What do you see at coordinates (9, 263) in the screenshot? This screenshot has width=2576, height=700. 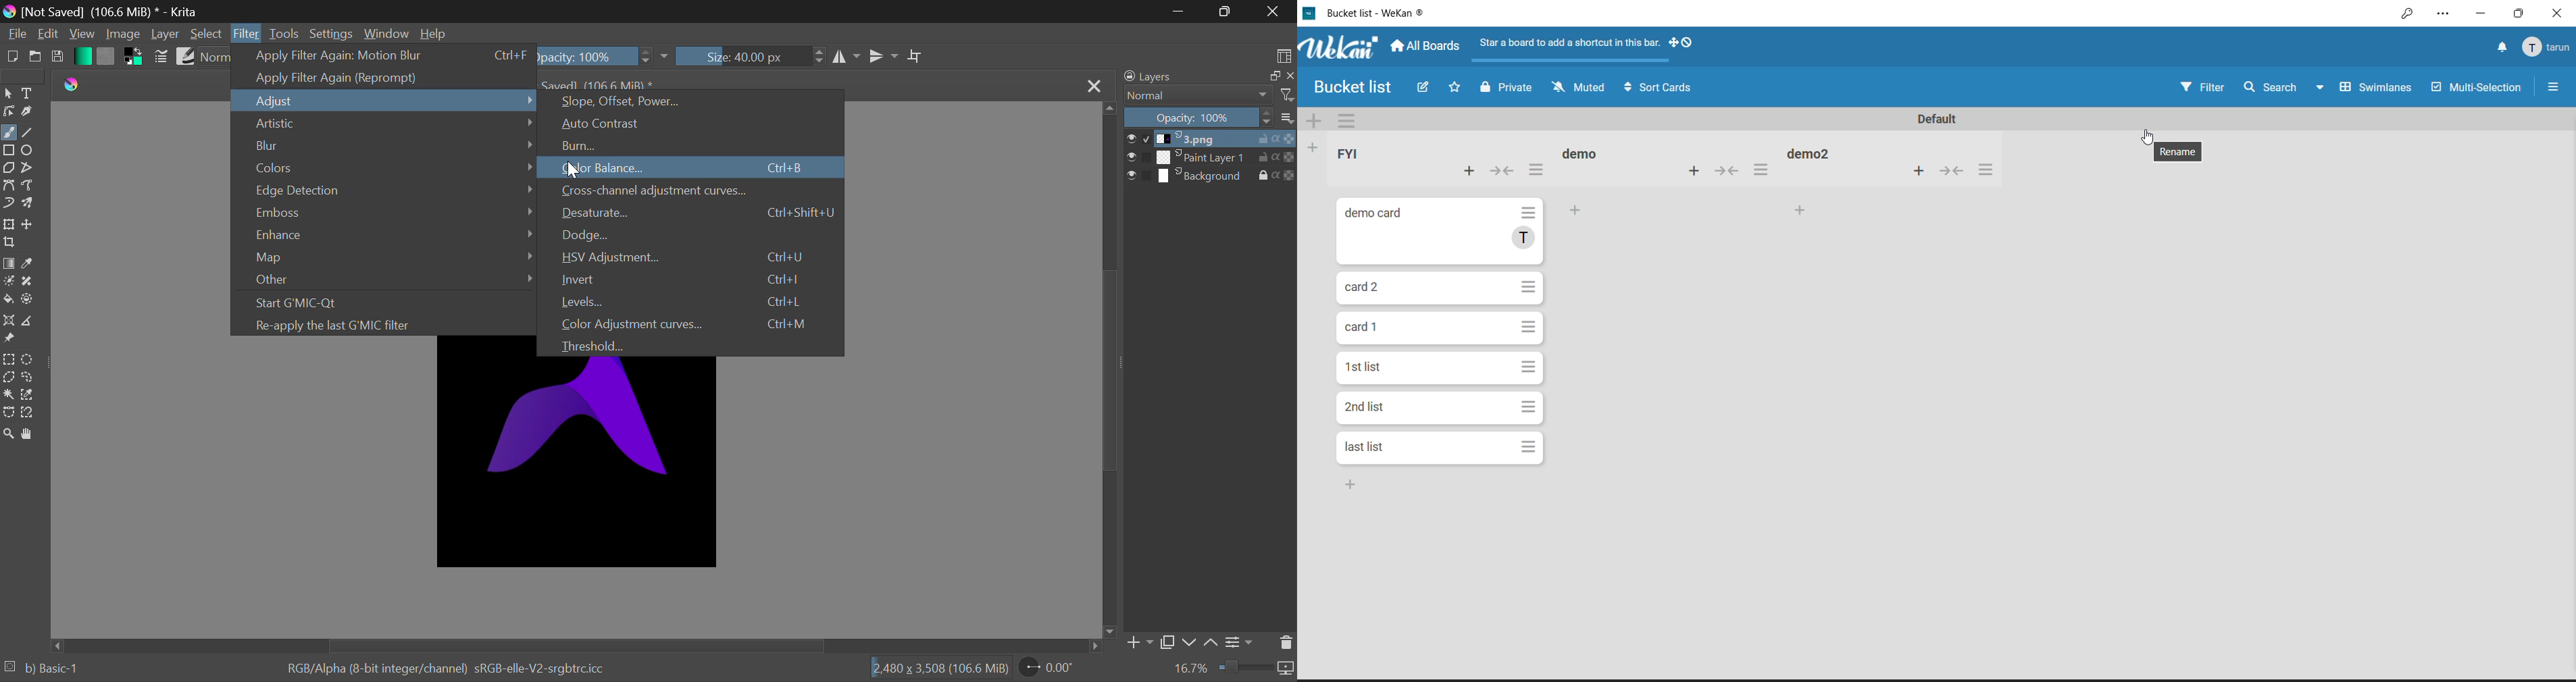 I see `Gradient Fill` at bounding box center [9, 263].